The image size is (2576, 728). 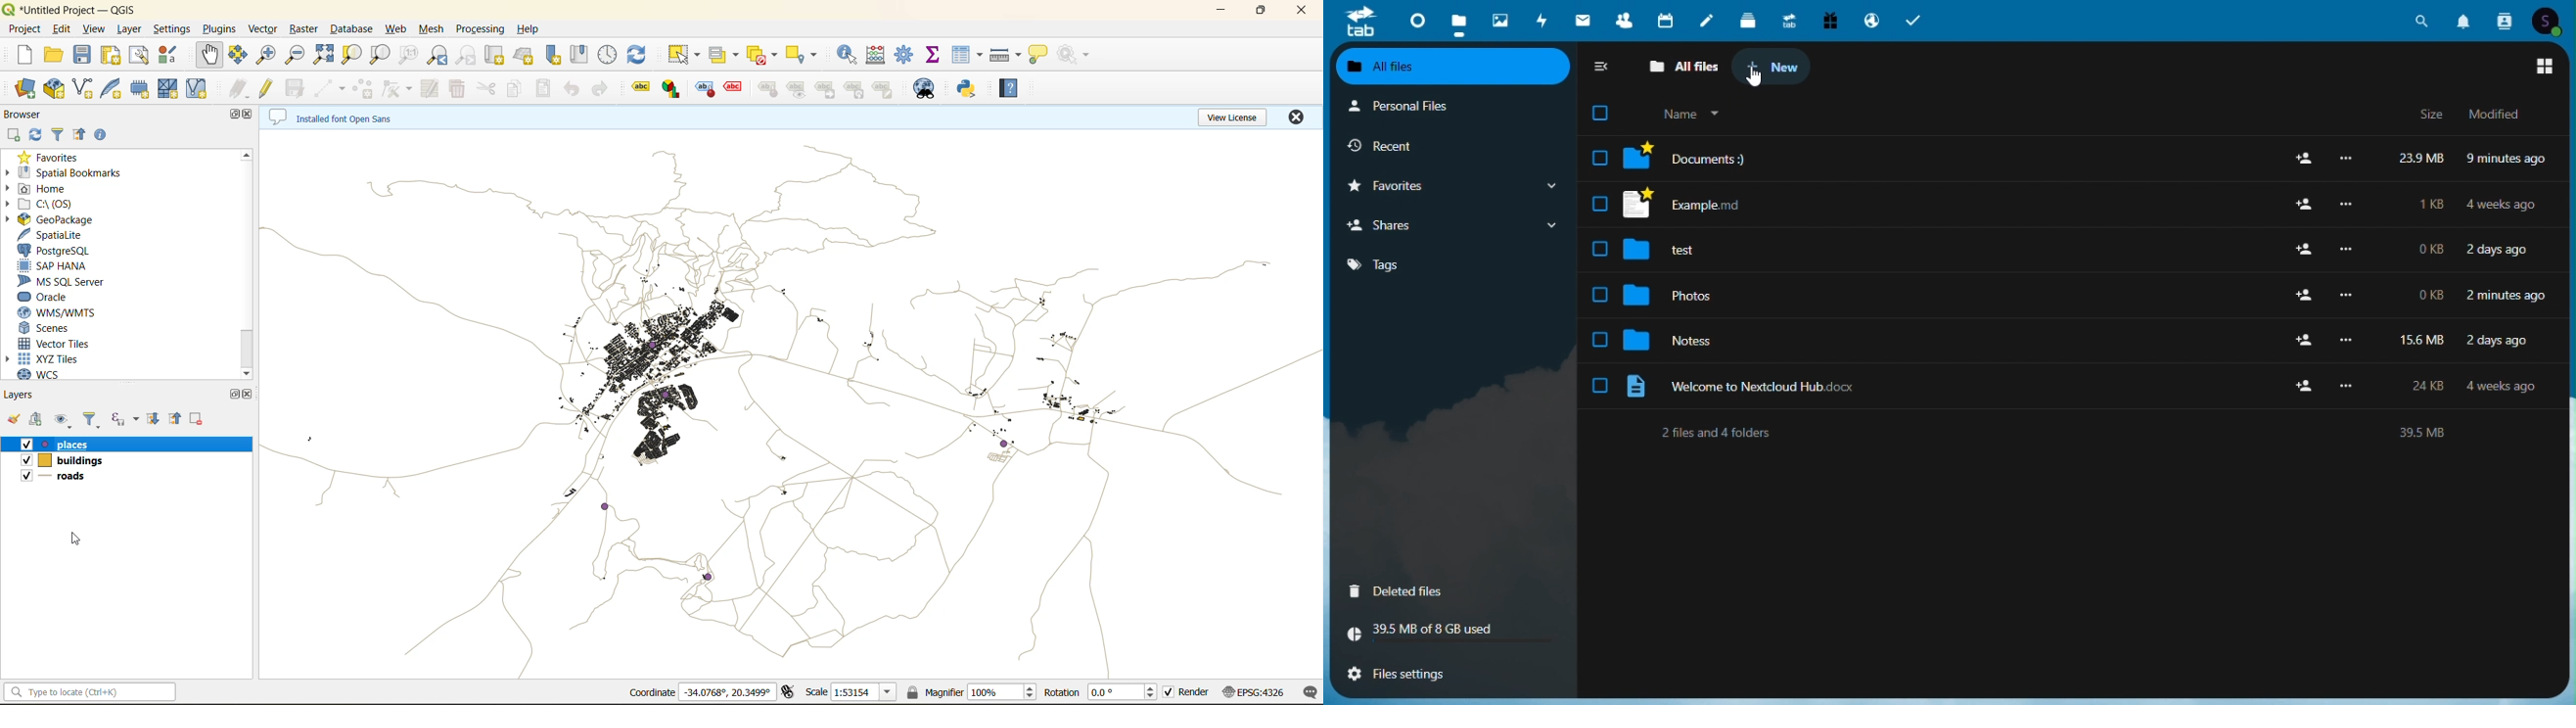 I want to click on upgrade, so click(x=1787, y=19).